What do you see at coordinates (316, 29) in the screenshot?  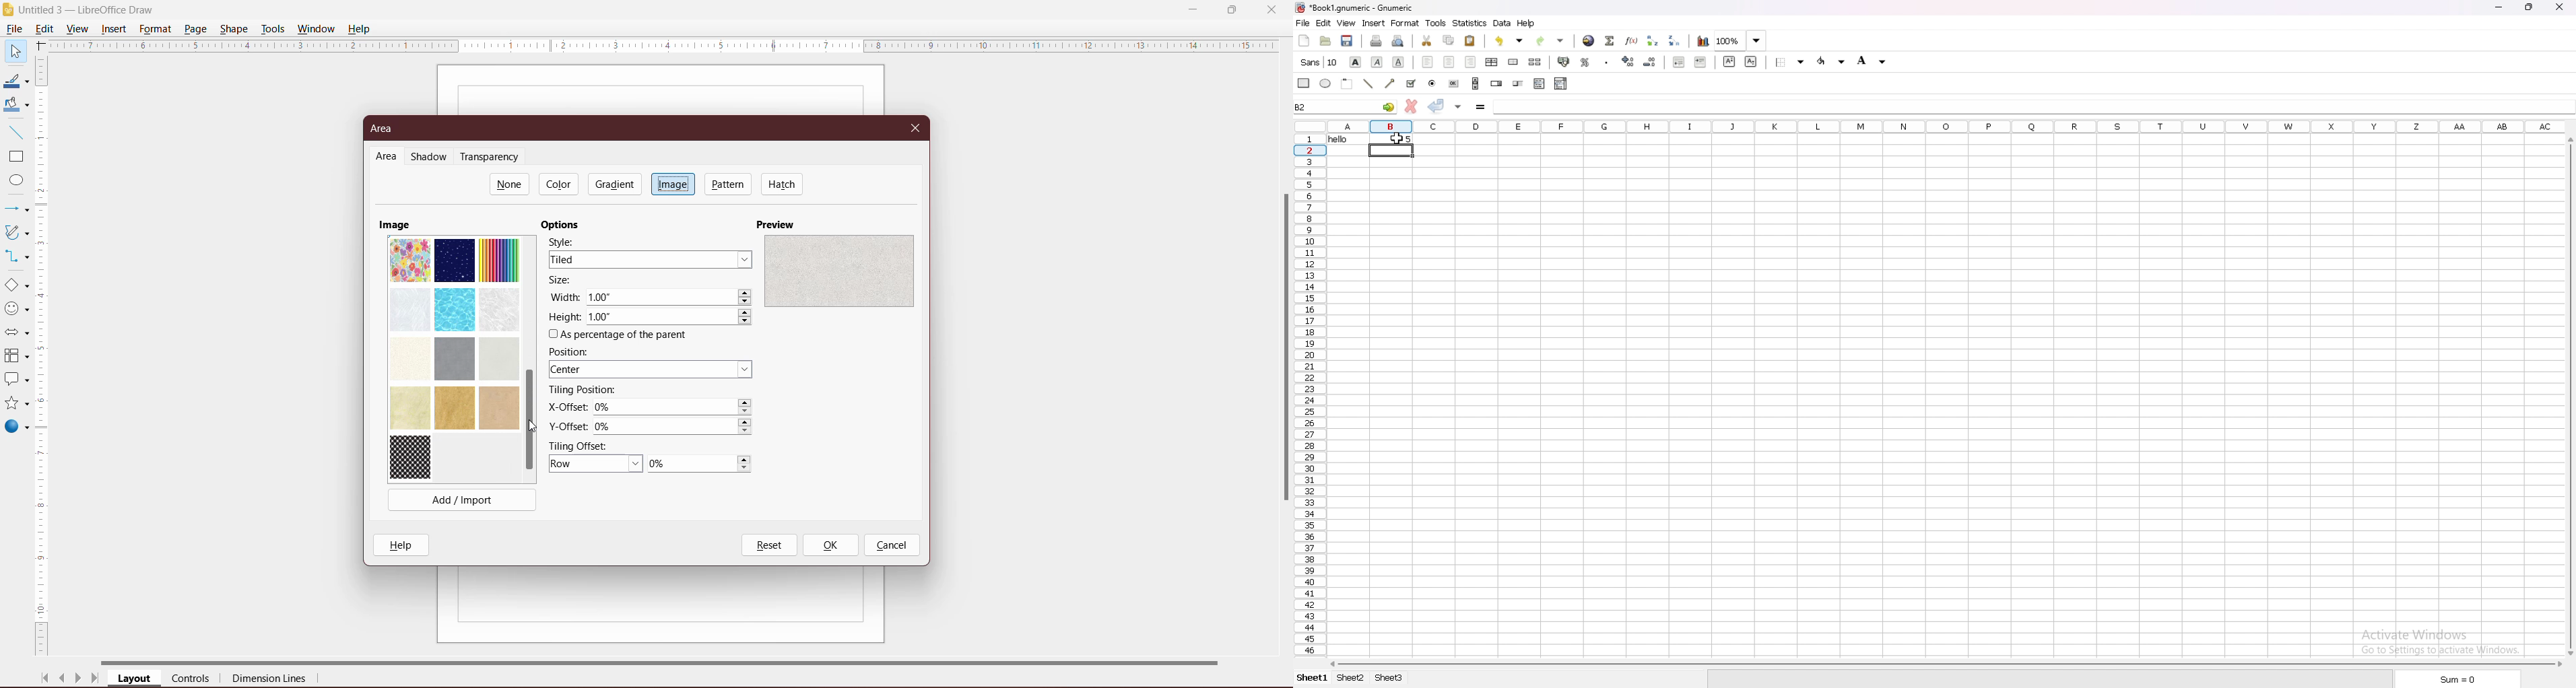 I see `Window` at bounding box center [316, 29].